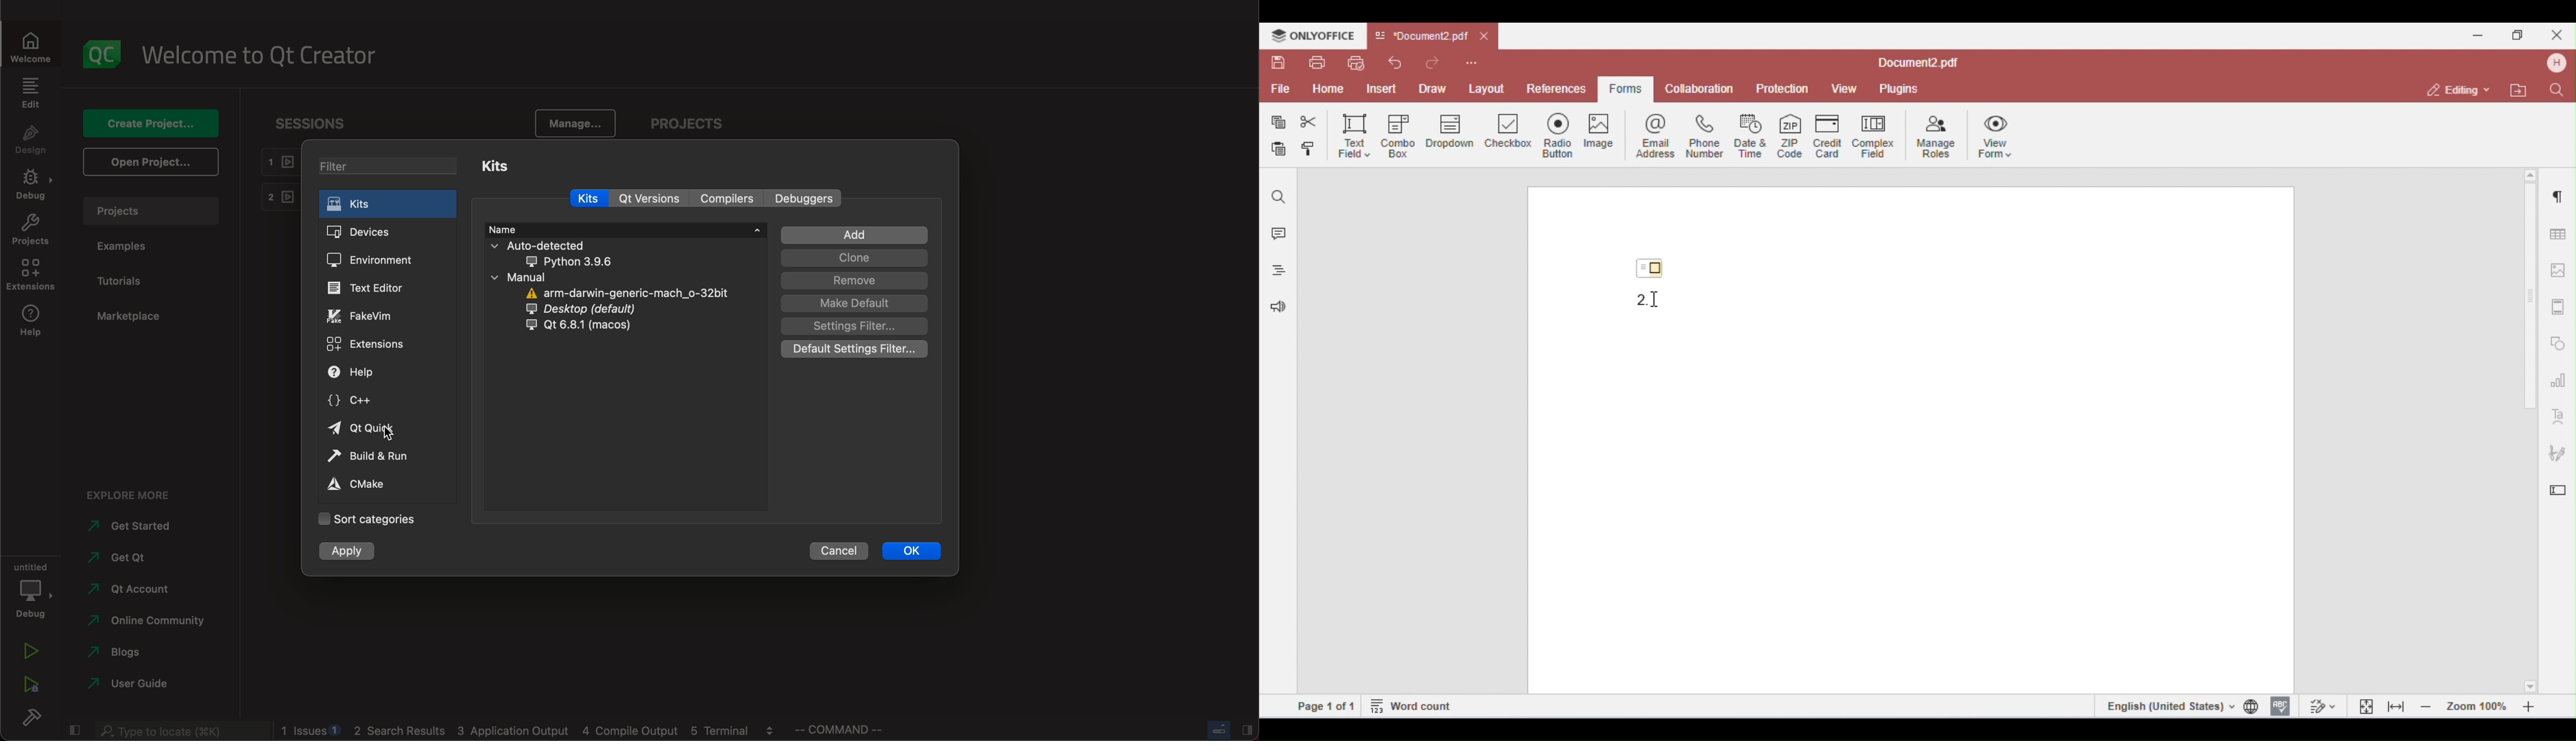  Describe the element at coordinates (131, 588) in the screenshot. I see `account` at that location.